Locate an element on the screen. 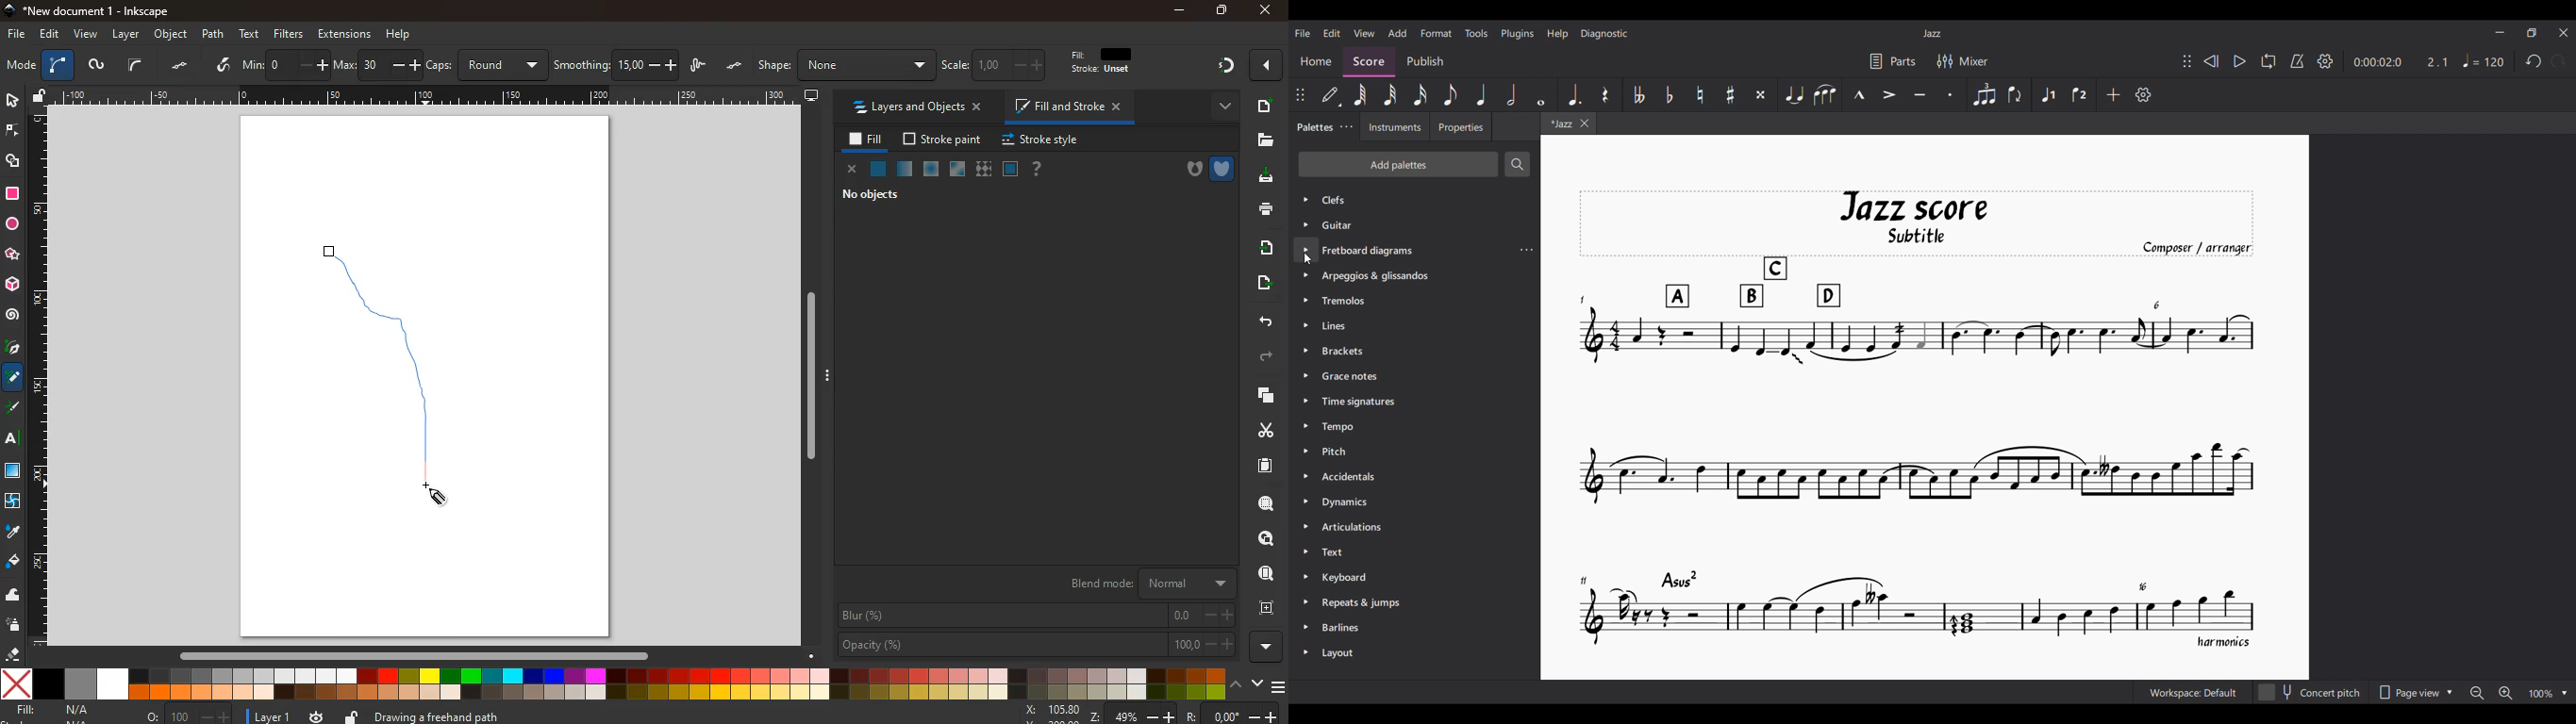 This screenshot has width=2576, height=728. Rest is located at coordinates (1605, 95).